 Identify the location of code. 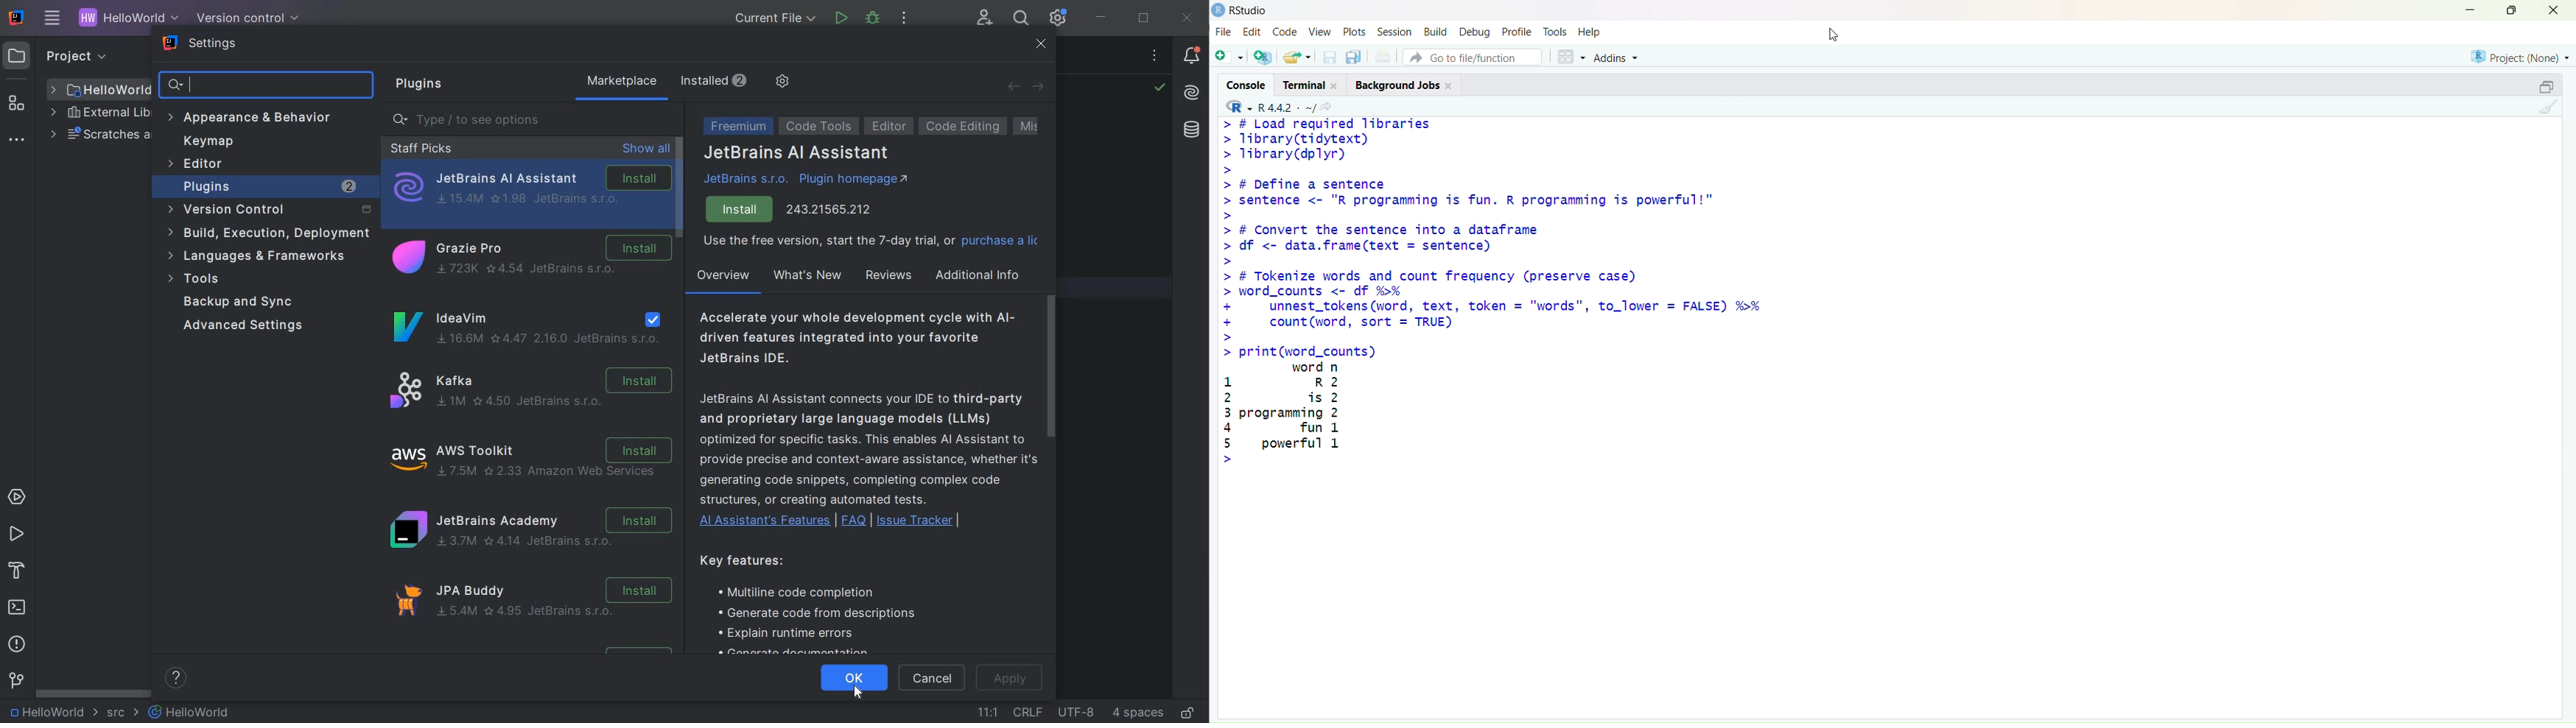
(1288, 33).